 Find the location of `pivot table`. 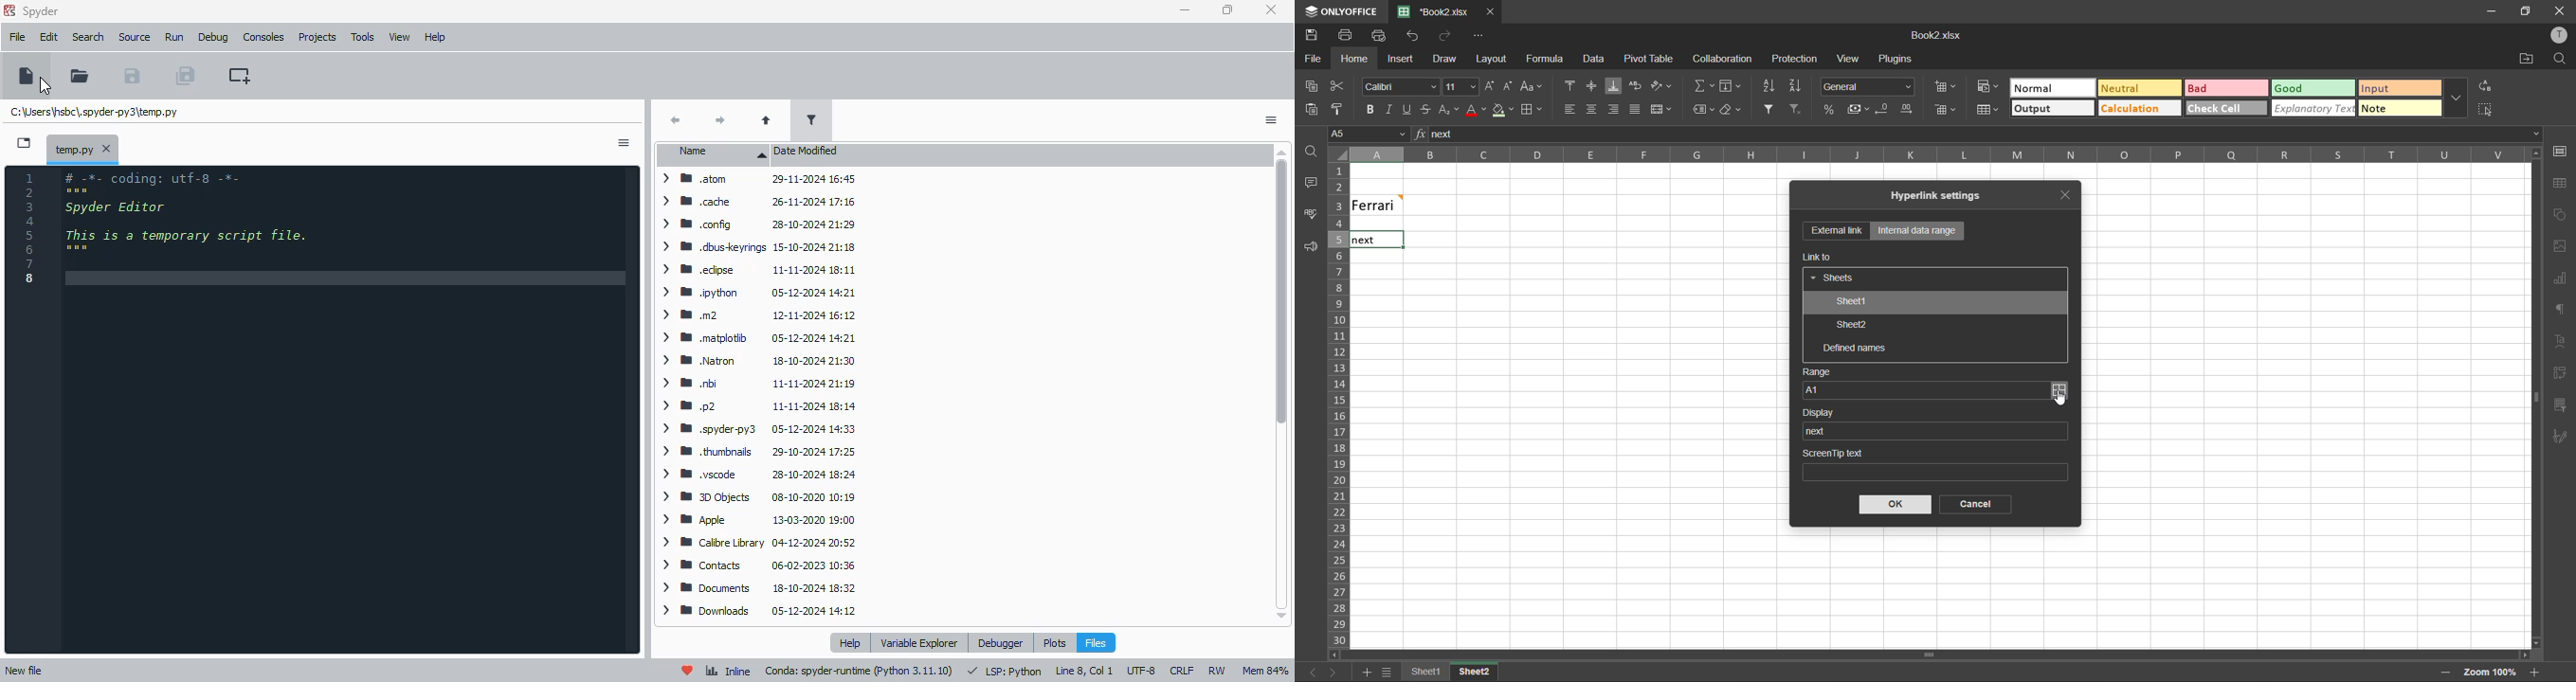

pivot table is located at coordinates (1649, 59).